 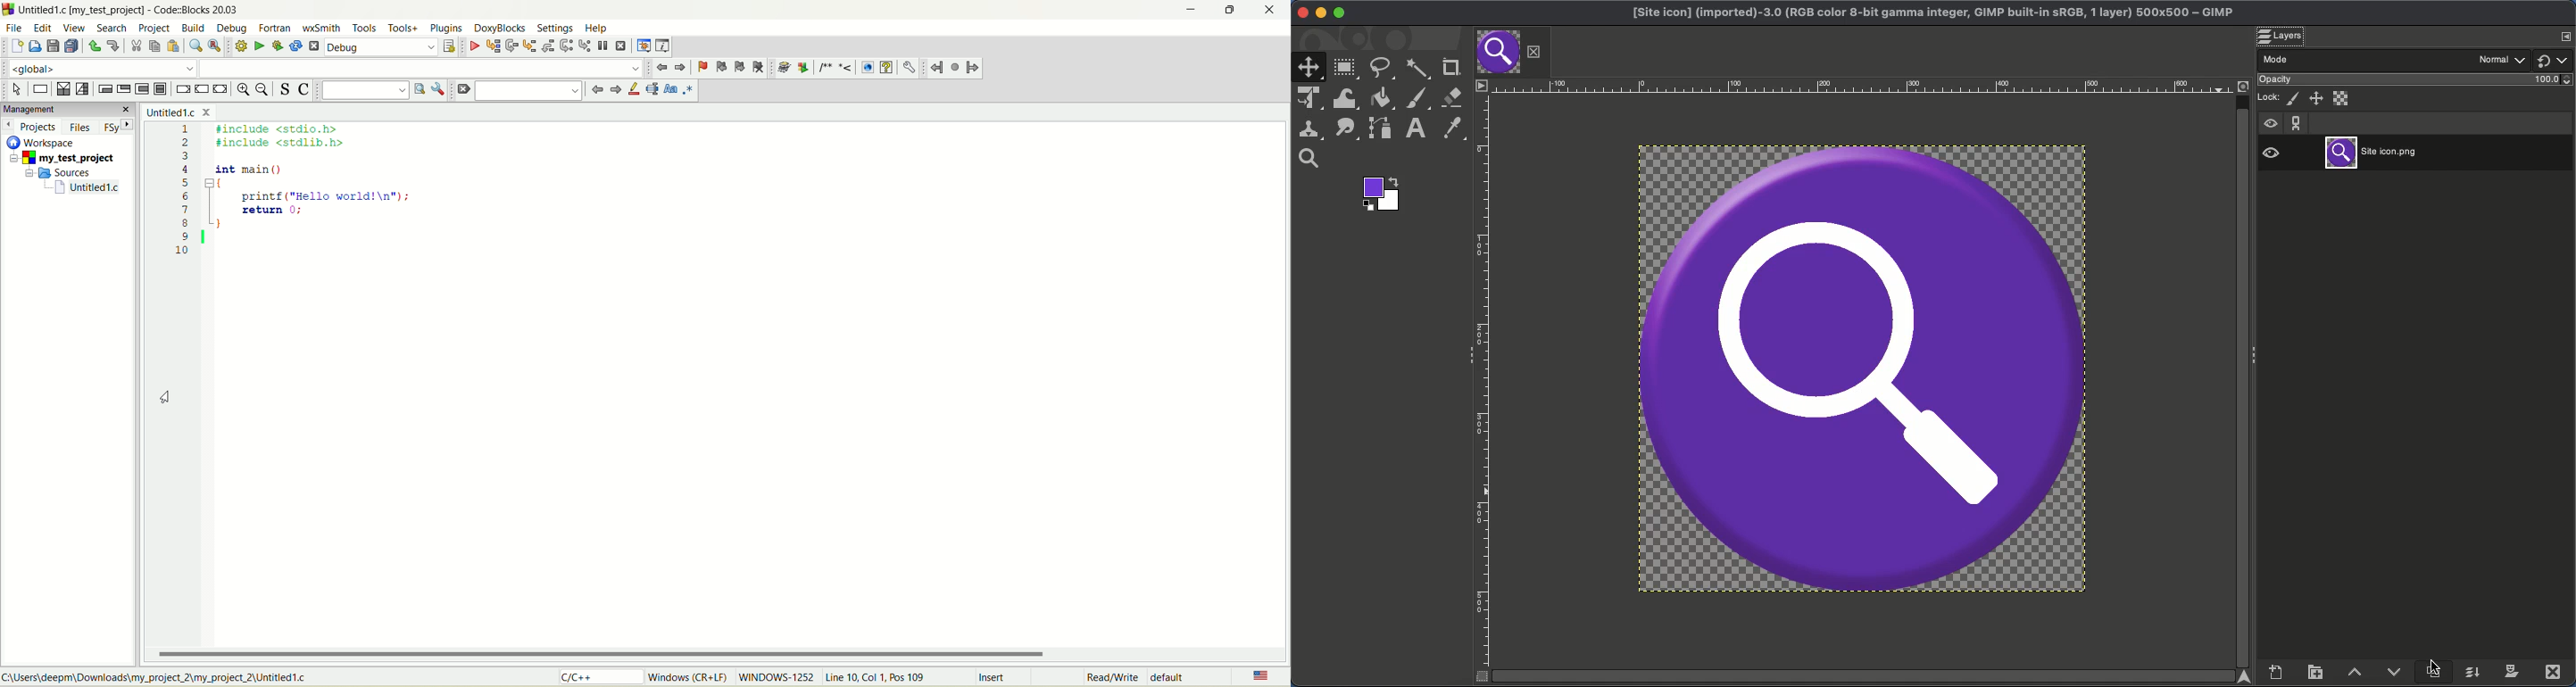 I want to click on clear, so click(x=461, y=91).